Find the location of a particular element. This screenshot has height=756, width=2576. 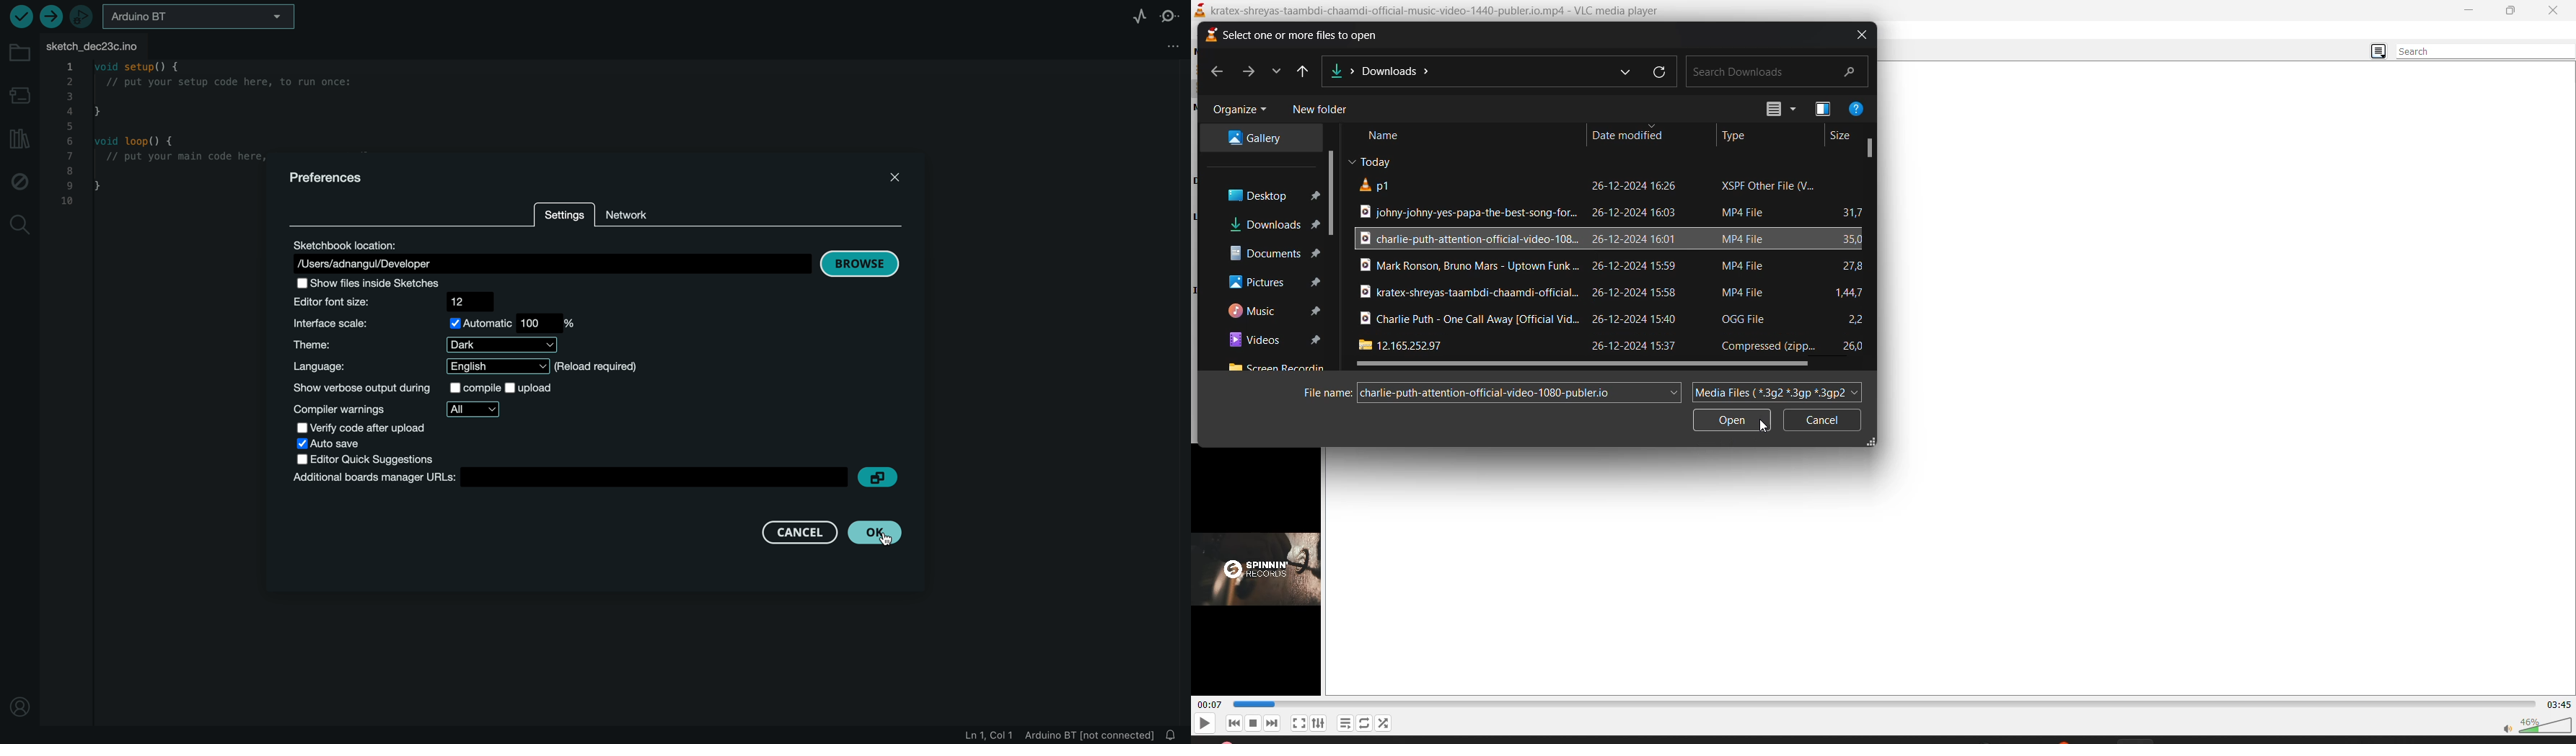

new folder is located at coordinates (1324, 112).